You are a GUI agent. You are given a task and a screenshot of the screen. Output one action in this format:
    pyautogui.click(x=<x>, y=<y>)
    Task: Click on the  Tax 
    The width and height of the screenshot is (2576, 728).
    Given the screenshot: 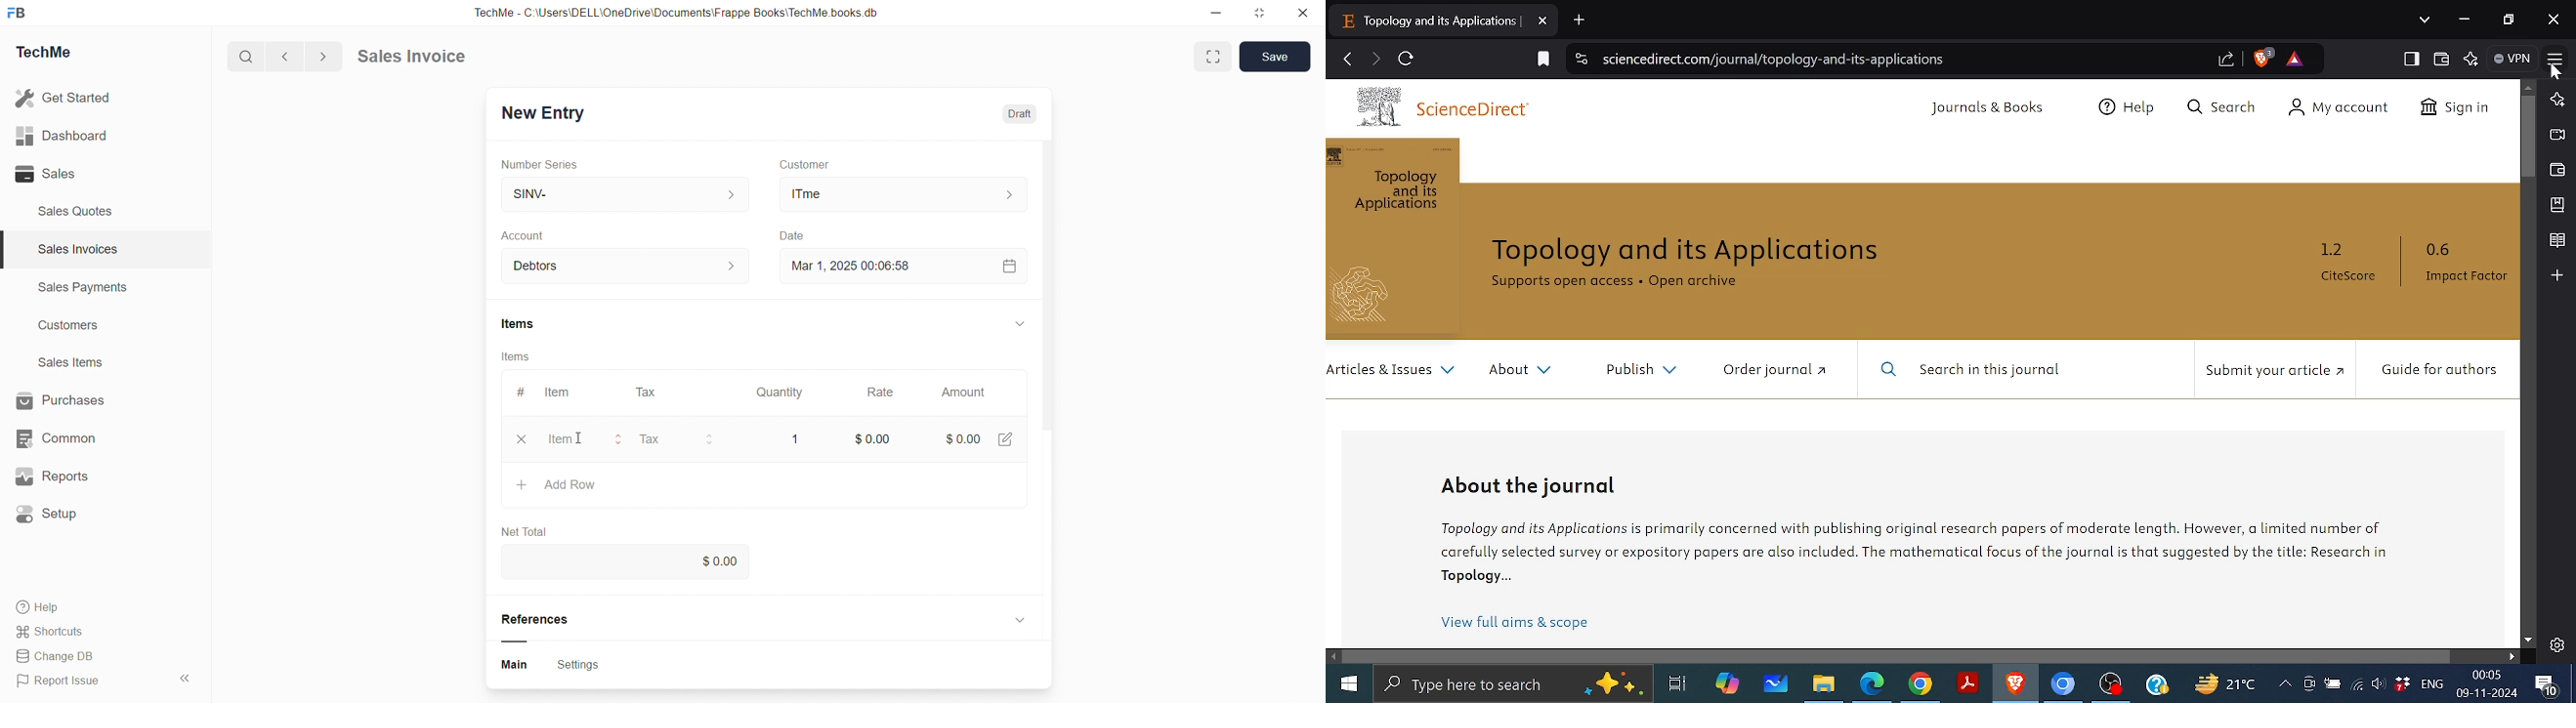 What is the action you would take?
    pyautogui.click(x=687, y=436)
    